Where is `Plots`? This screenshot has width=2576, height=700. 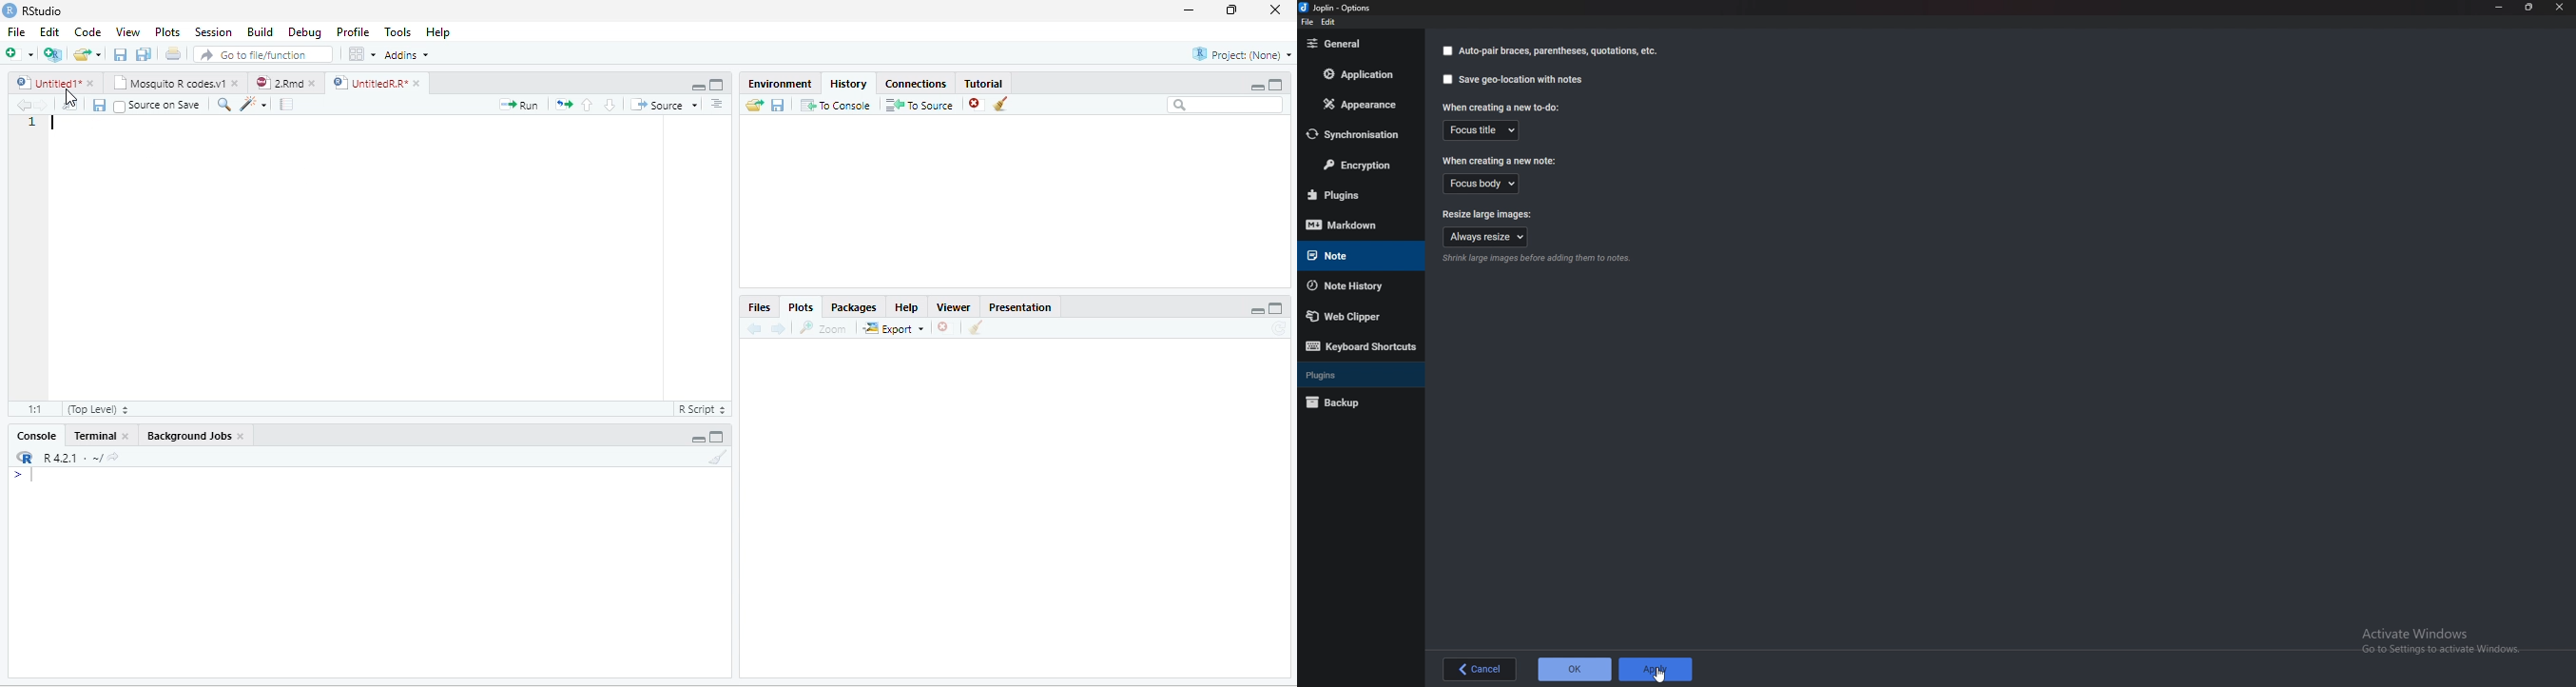 Plots is located at coordinates (167, 31).